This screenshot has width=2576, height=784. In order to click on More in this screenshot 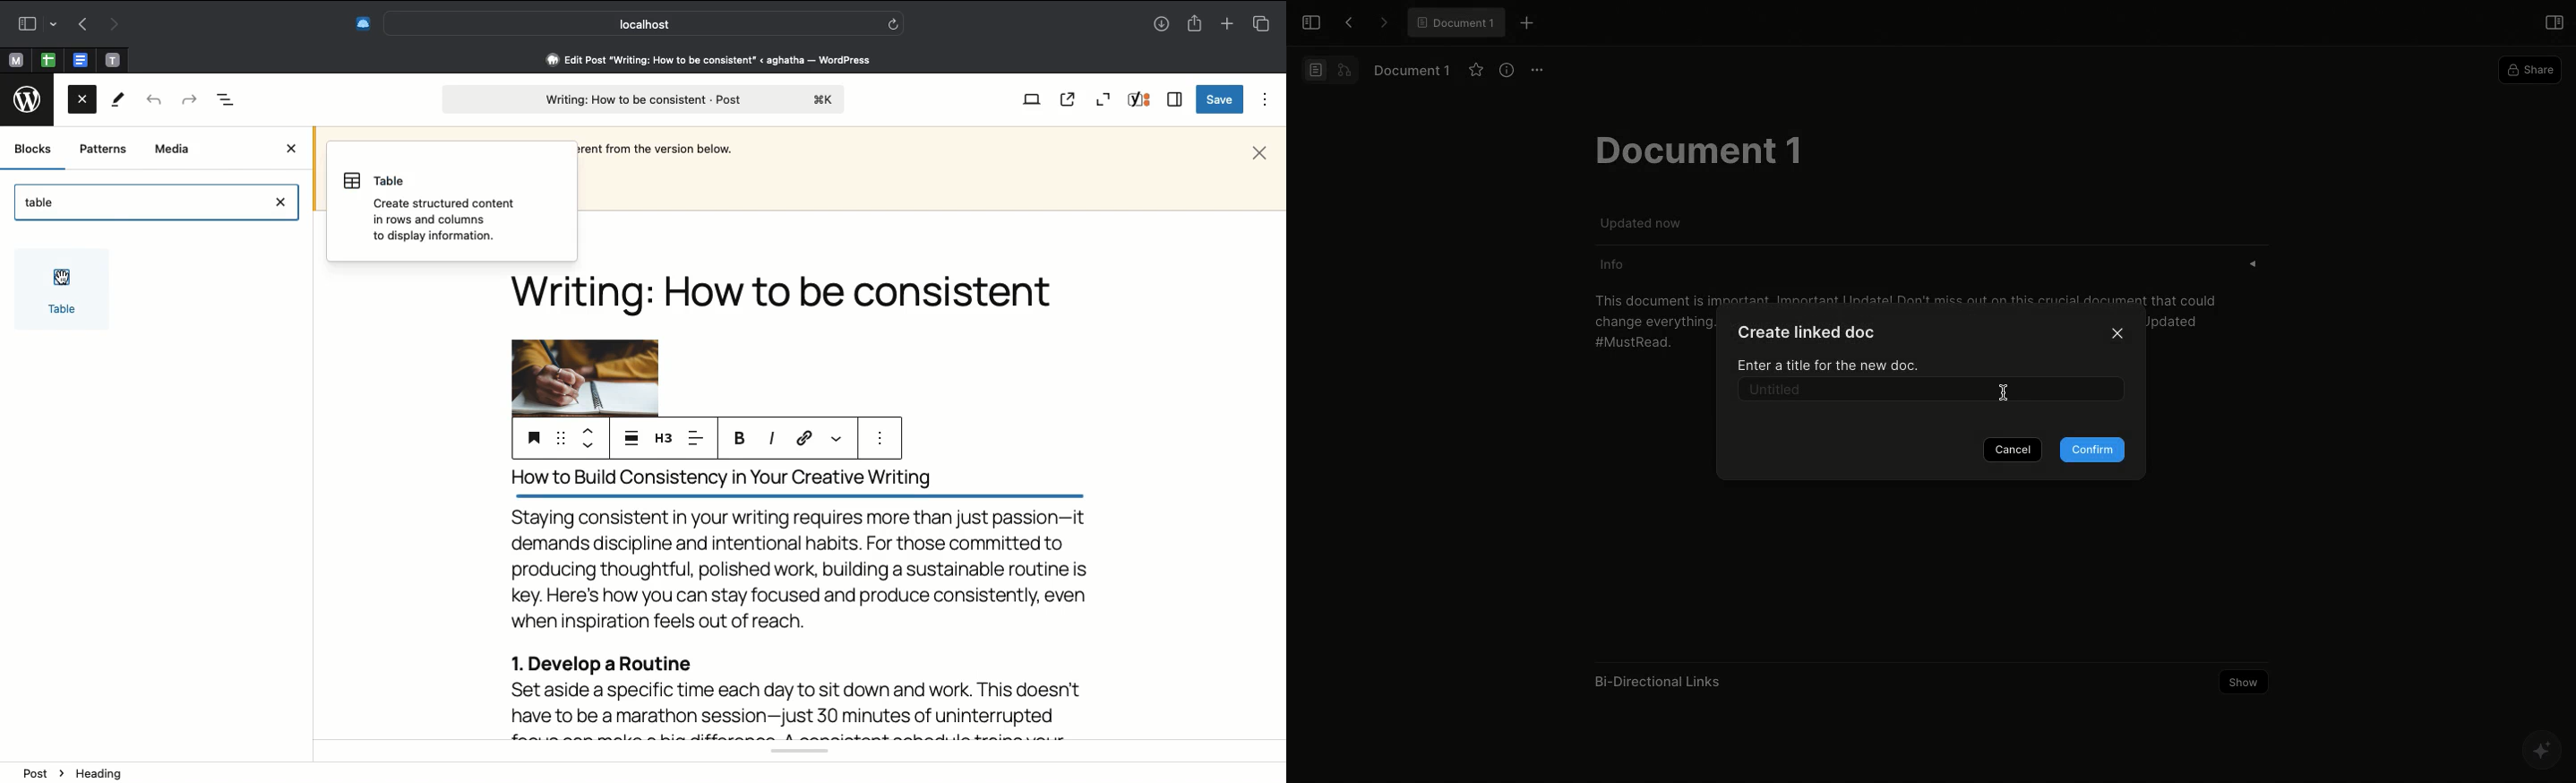, I will do `click(838, 439)`.